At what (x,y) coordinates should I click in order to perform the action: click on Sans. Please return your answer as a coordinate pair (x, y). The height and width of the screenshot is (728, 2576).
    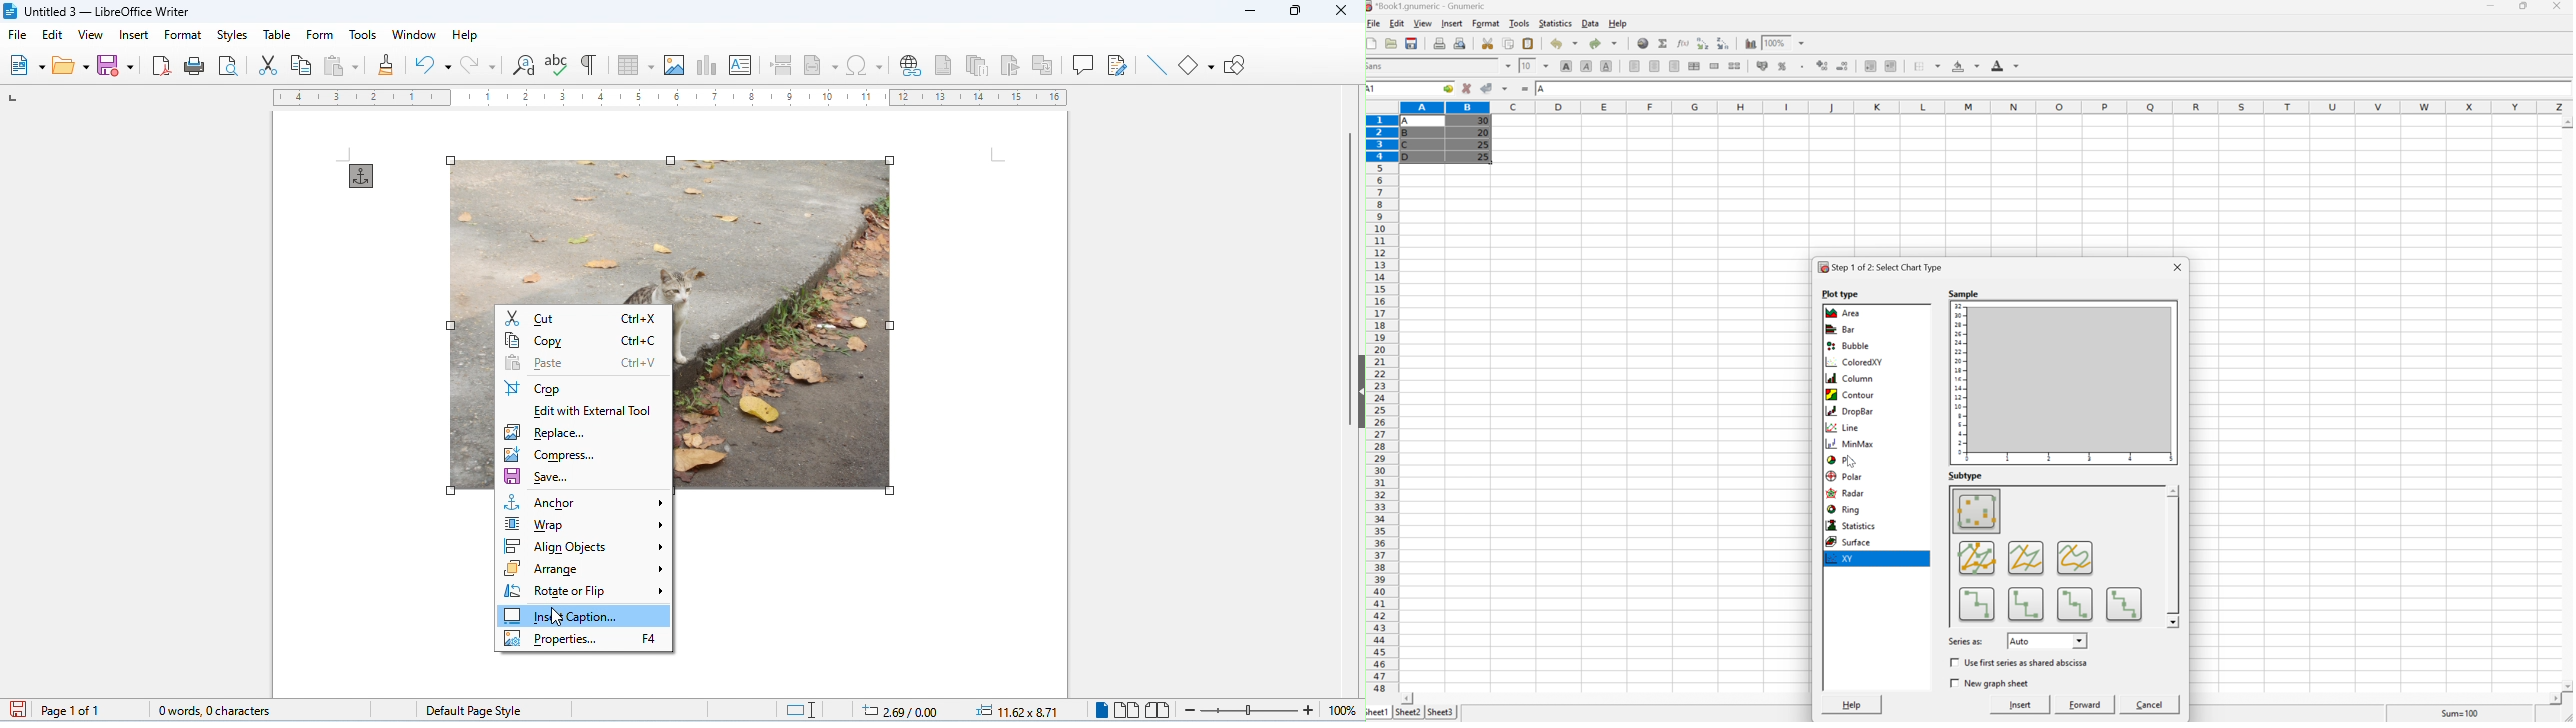
    Looking at the image, I should click on (1376, 65).